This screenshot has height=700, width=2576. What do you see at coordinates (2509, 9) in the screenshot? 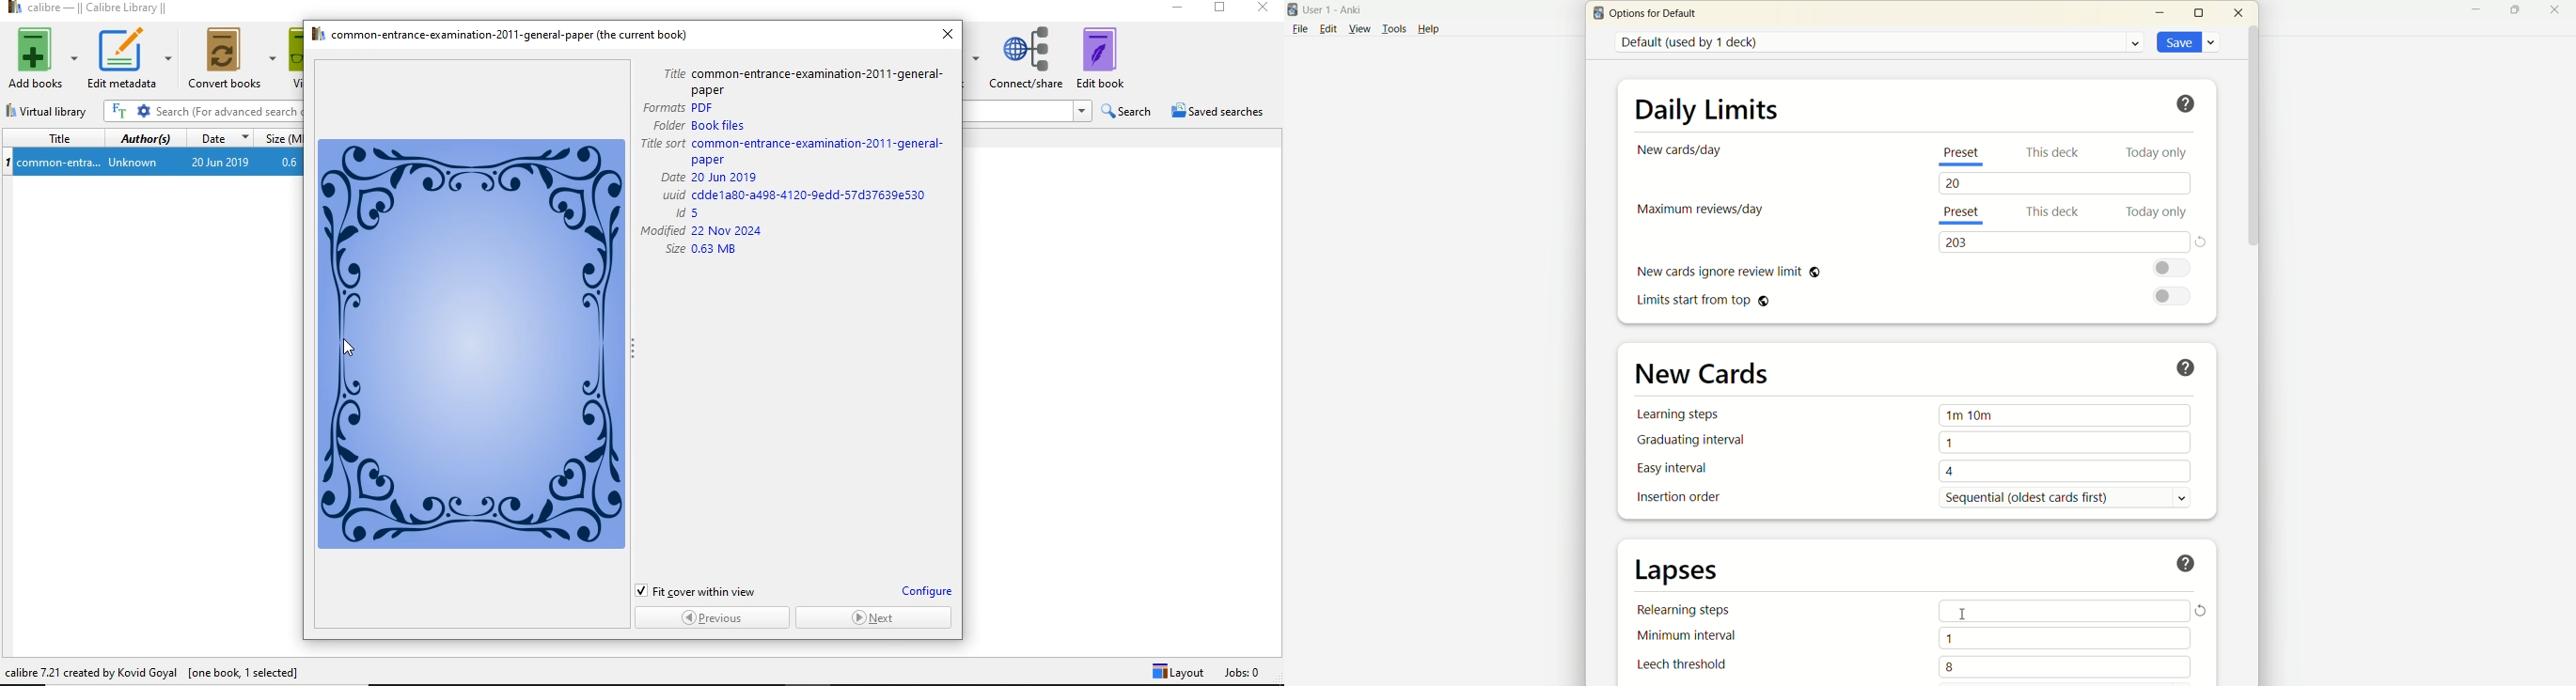
I see `maximize` at bounding box center [2509, 9].